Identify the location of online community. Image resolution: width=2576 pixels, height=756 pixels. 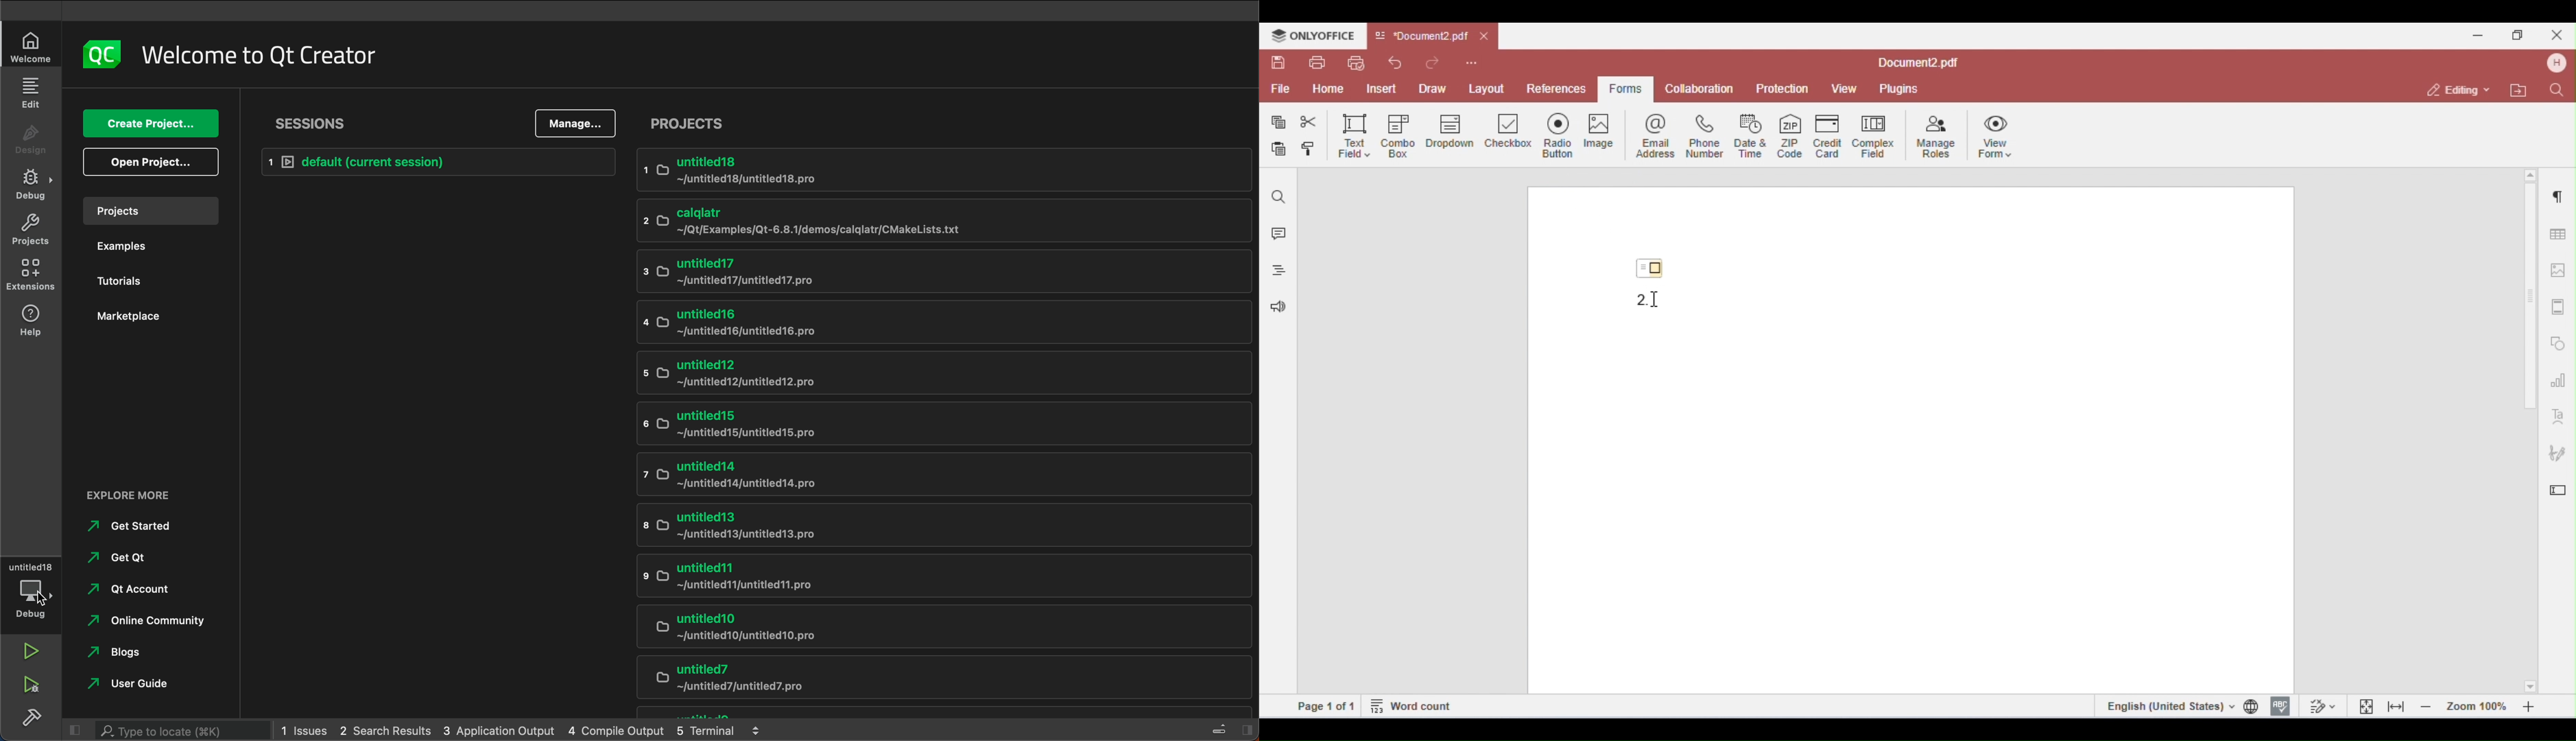
(146, 620).